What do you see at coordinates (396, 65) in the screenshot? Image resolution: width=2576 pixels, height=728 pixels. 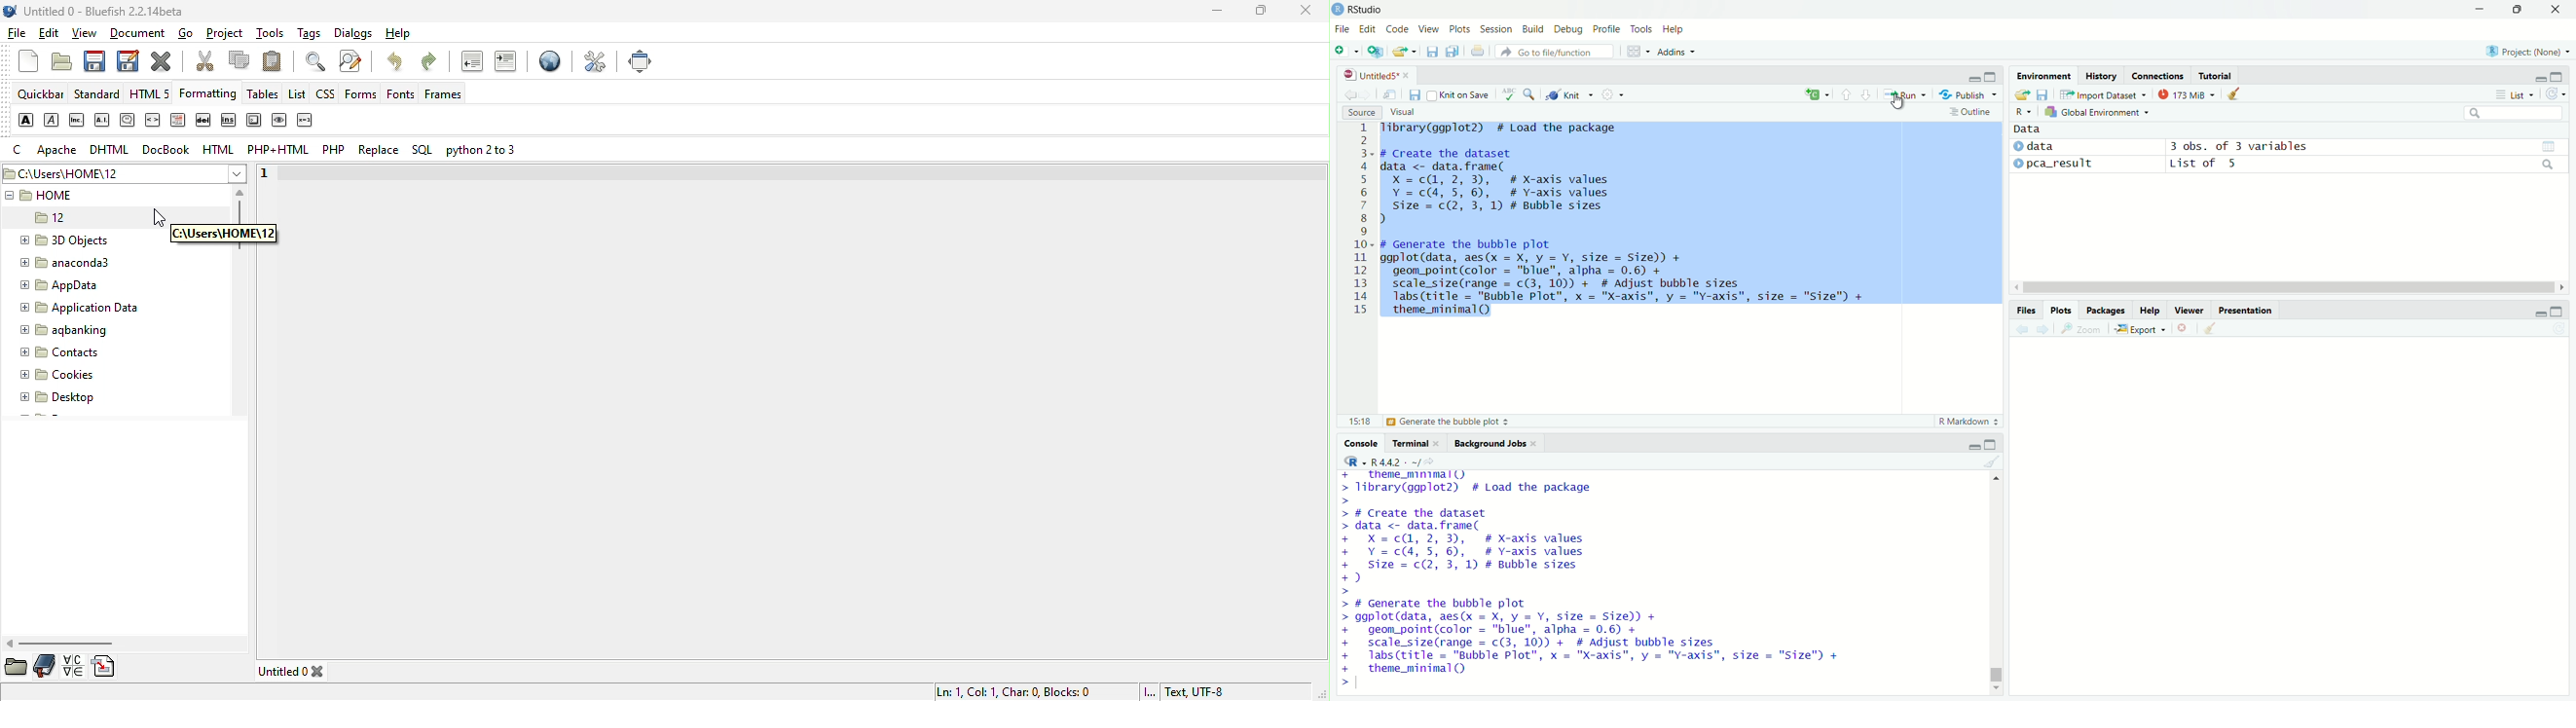 I see `undo` at bounding box center [396, 65].